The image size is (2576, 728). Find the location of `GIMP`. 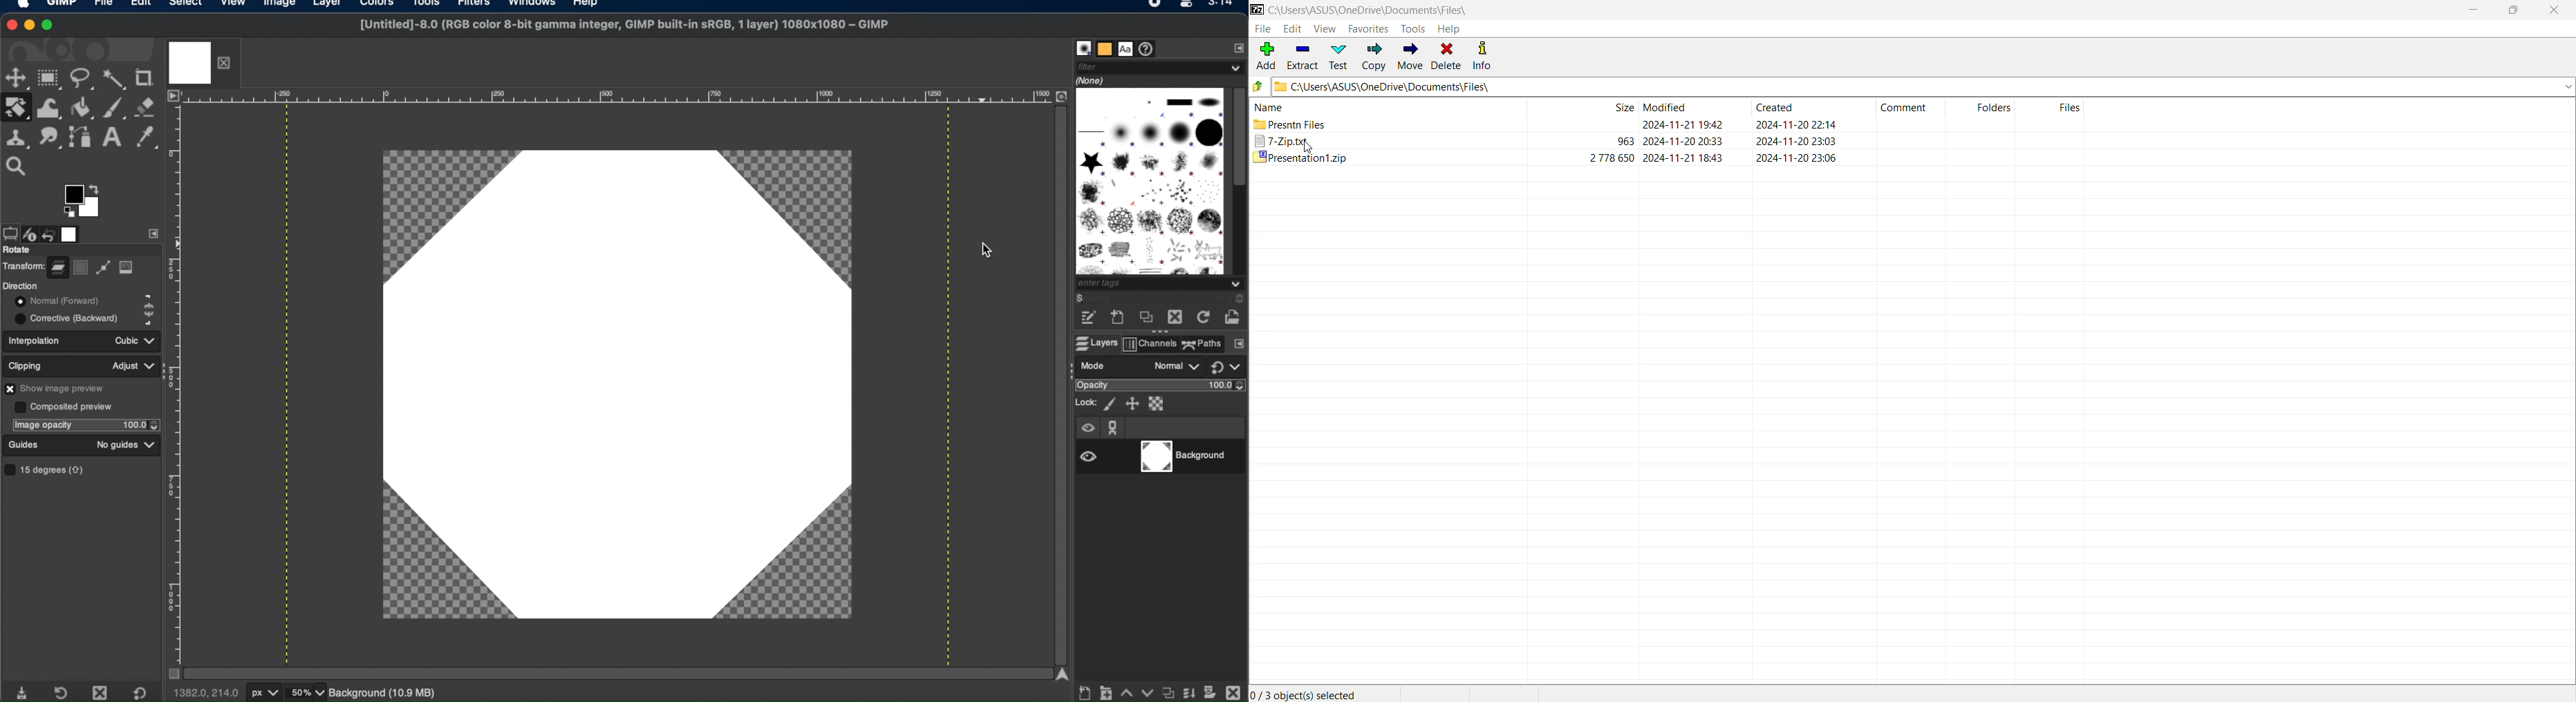

GIMP is located at coordinates (63, 5).